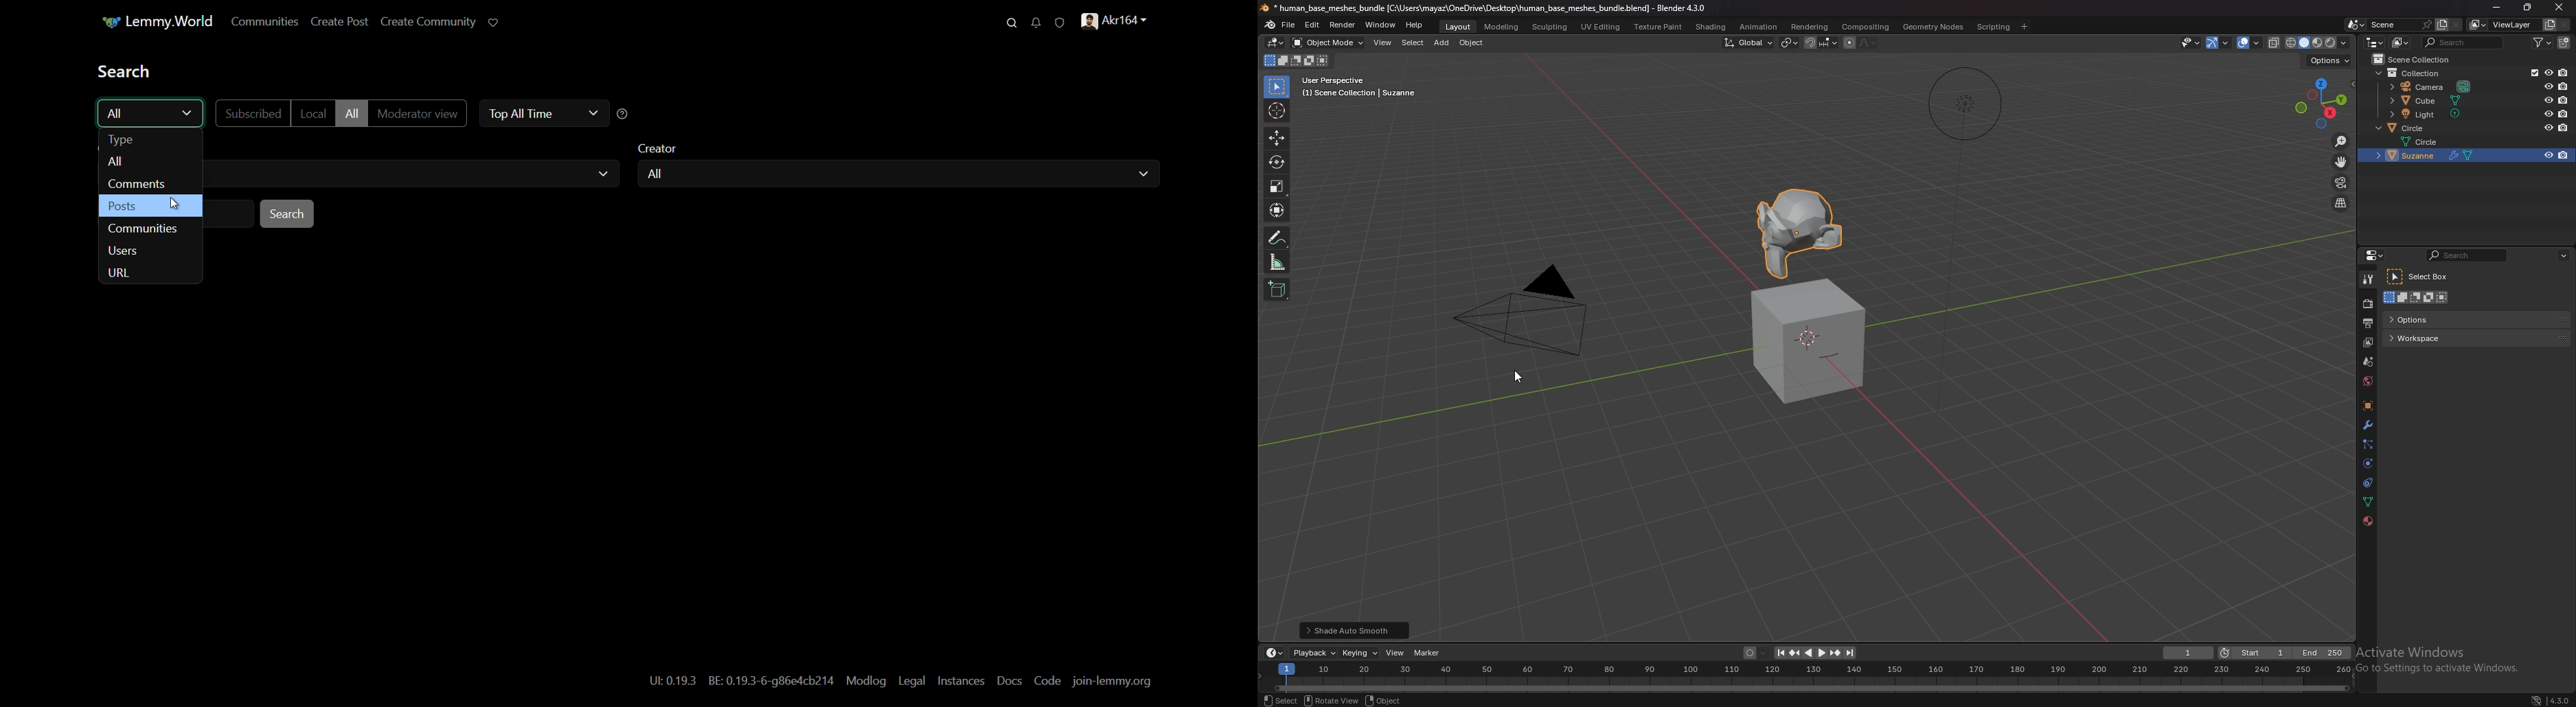 The width and height of the screenshot is (2576, 728). What do you see at coordinates (2367, 303) in the screenshot?
I see `render` at bounding box center [2367, 303].